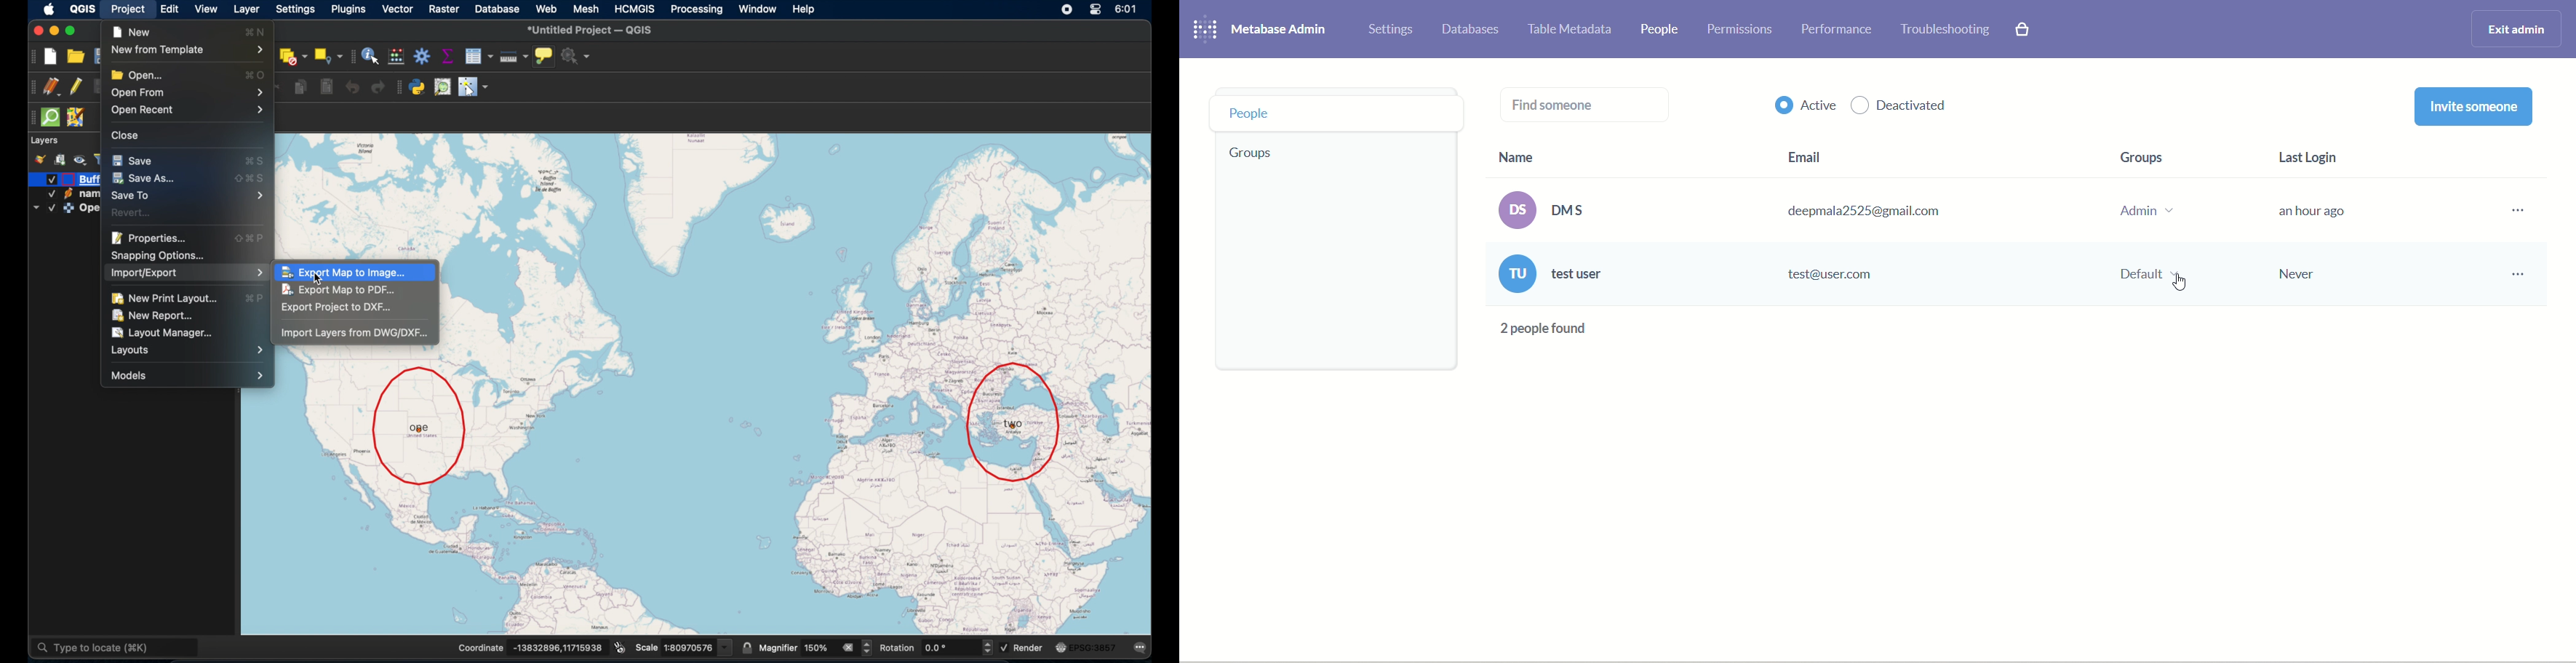 The width and height of the screenshot is (2576, 672). Describe the element at coordinates (817, 647) in the screenshot. I see `magnifier value` at that location.